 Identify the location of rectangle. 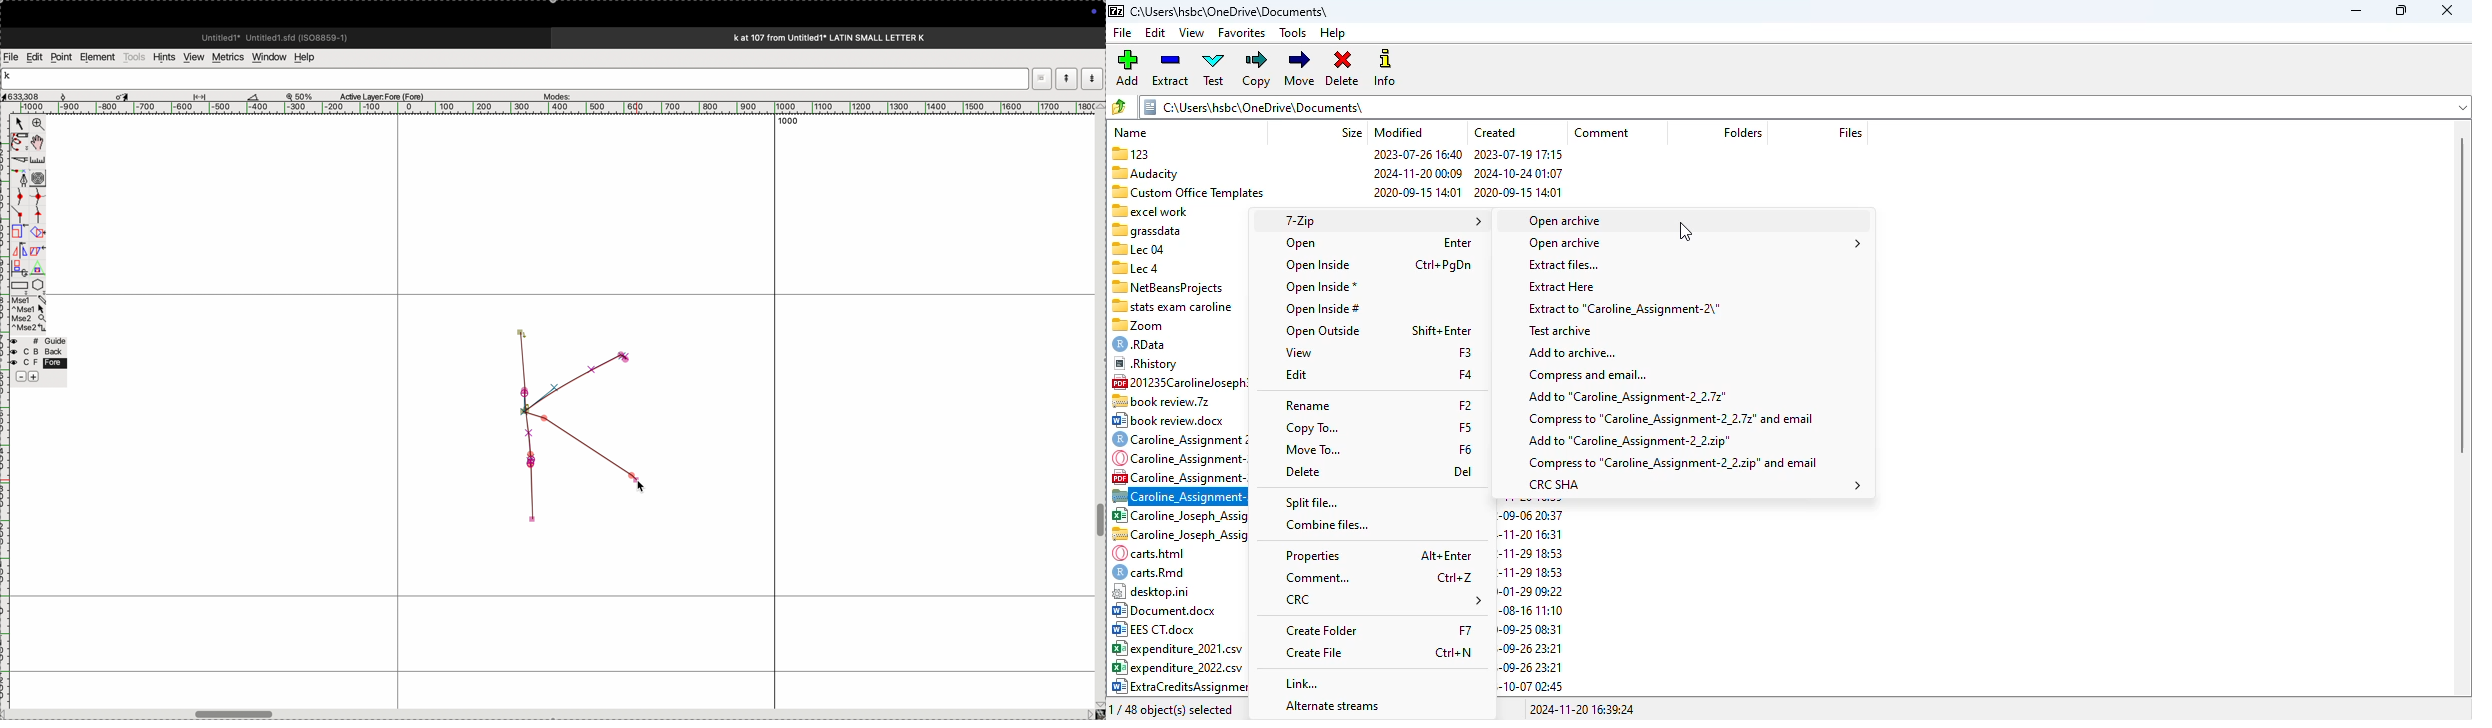
(17, 283).